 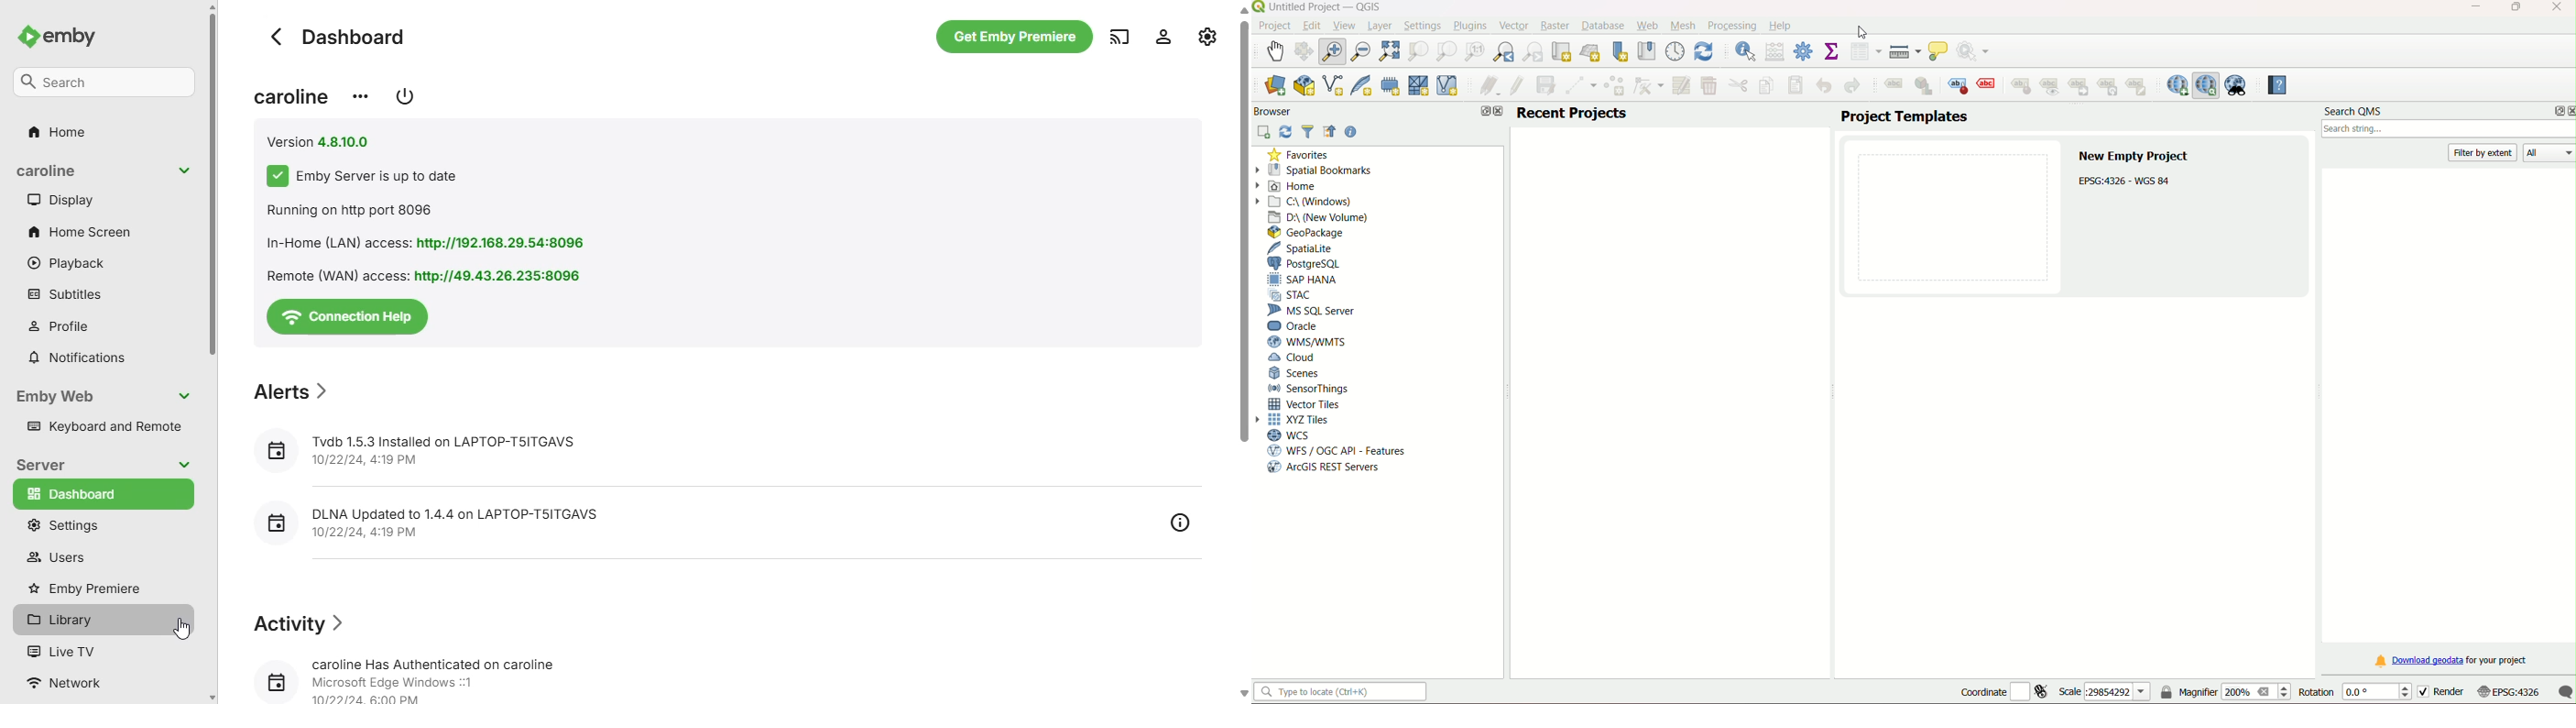 What do you see at coordinates (1710, 86) in the screenshot?
I see `delete selected` at bounding box center [1710, 86].